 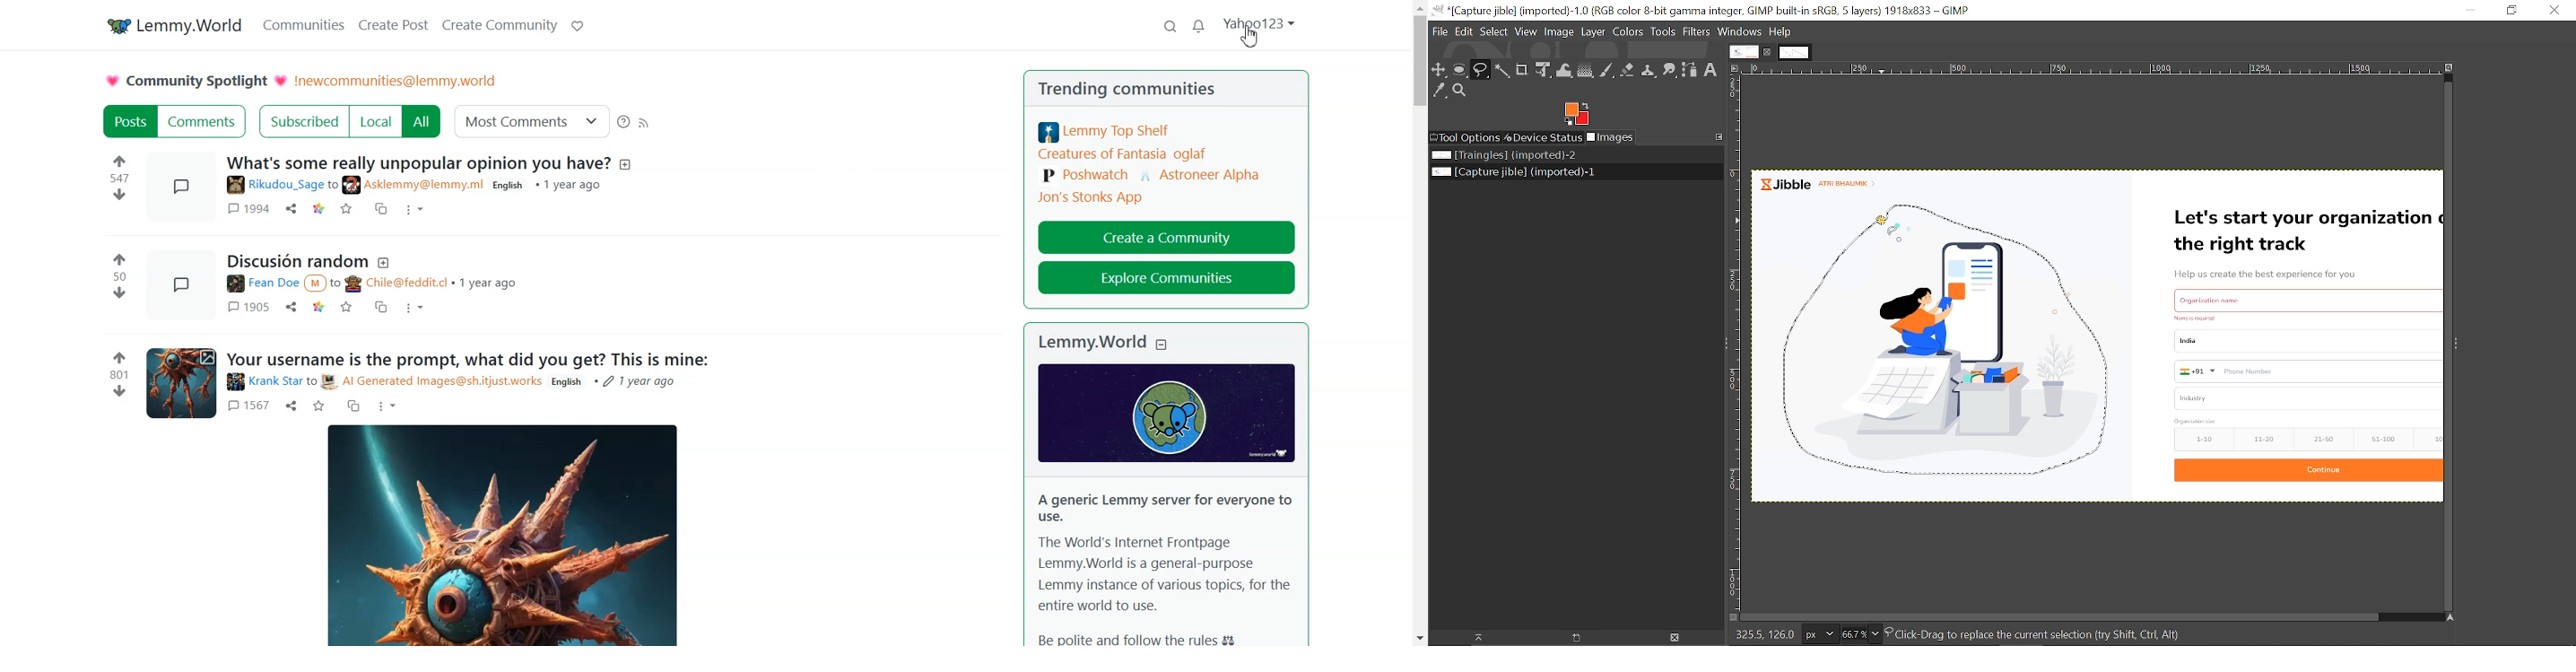 What do you see at coordinates (2457, 350) in the screenshot?
I see `Side bar menu` at bounding box center [2457, 350].